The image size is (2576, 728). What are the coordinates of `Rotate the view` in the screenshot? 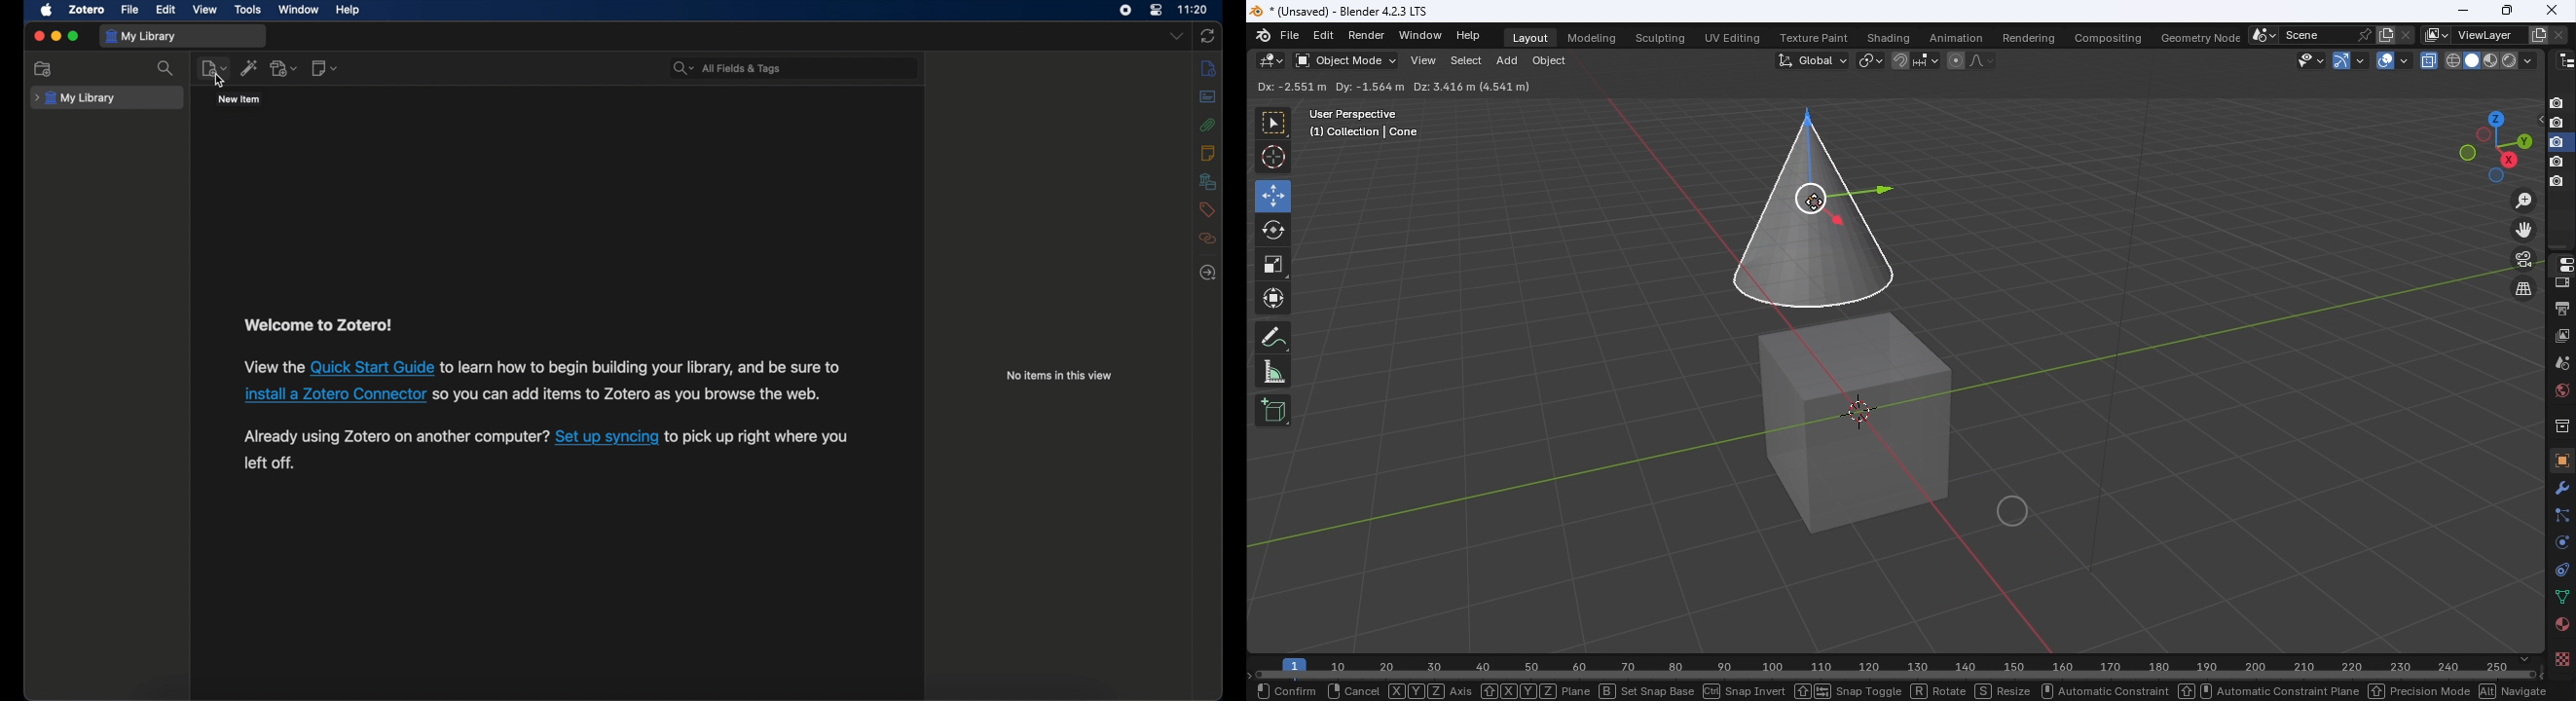 It's located at (2495, 177).